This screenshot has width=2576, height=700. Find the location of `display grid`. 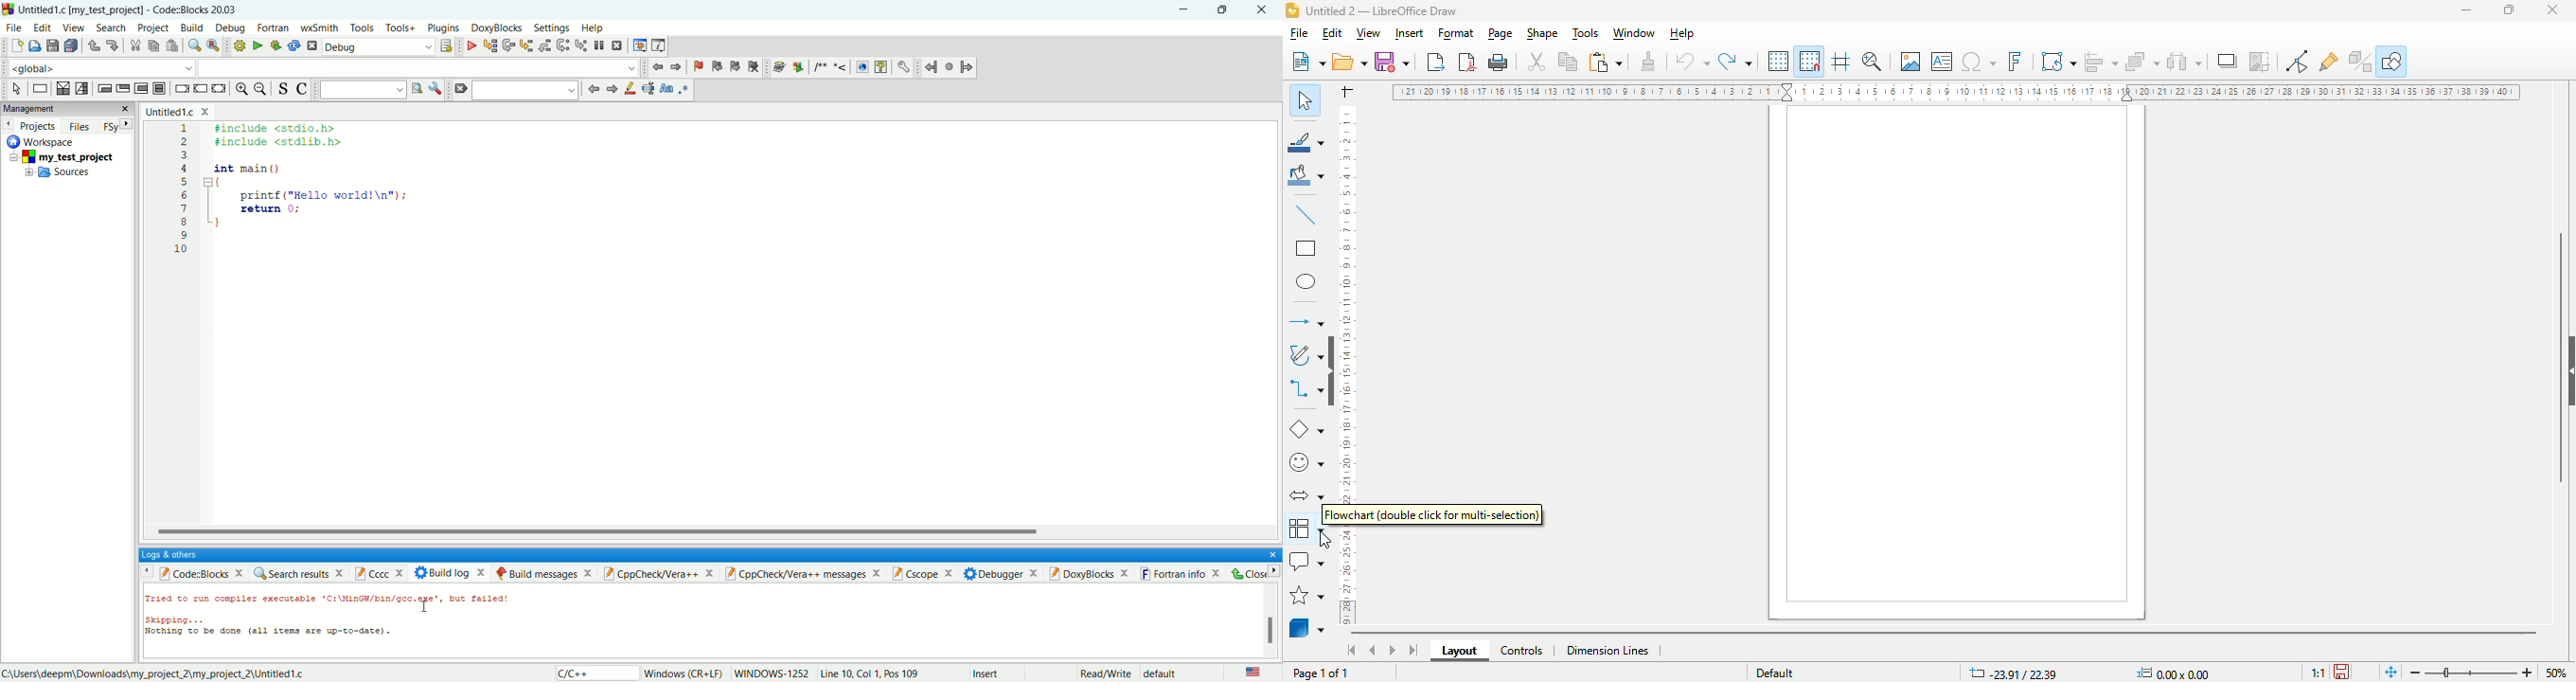

display grid is located at coordinates (1777, 61).